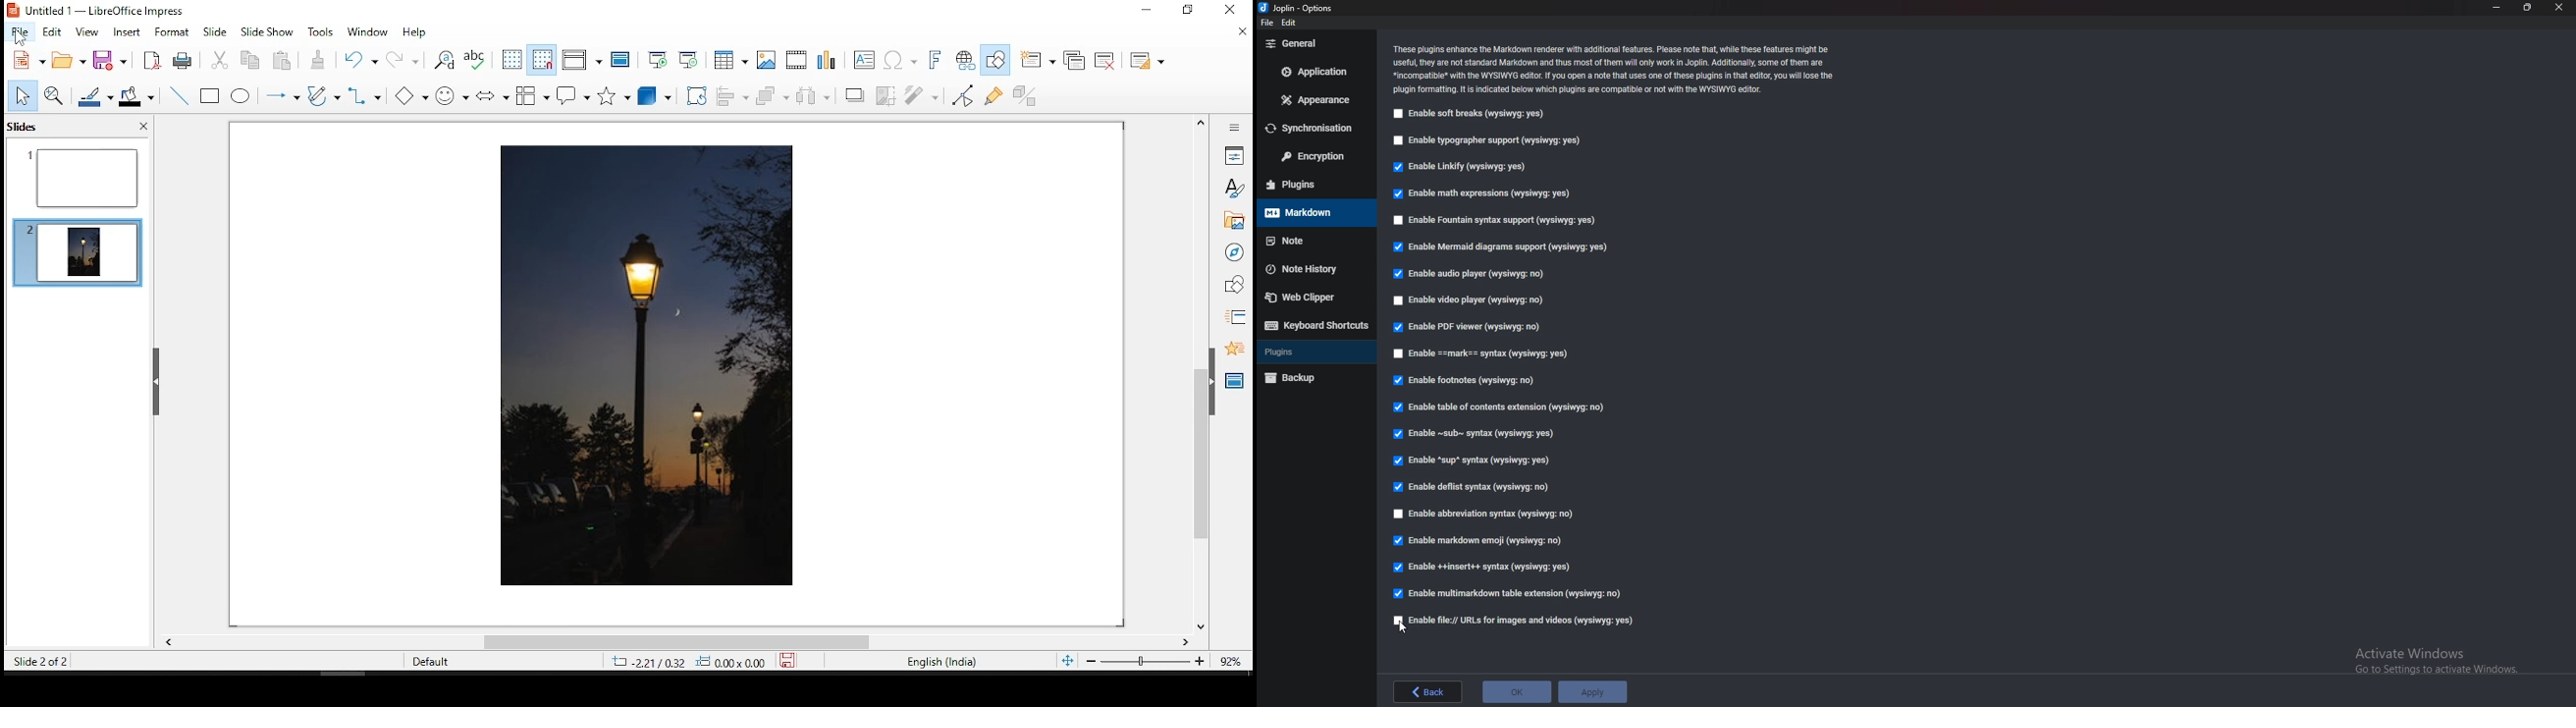 The image size is (2576, 728). I want to click on Enable insert syntax, so click(1487, 566).